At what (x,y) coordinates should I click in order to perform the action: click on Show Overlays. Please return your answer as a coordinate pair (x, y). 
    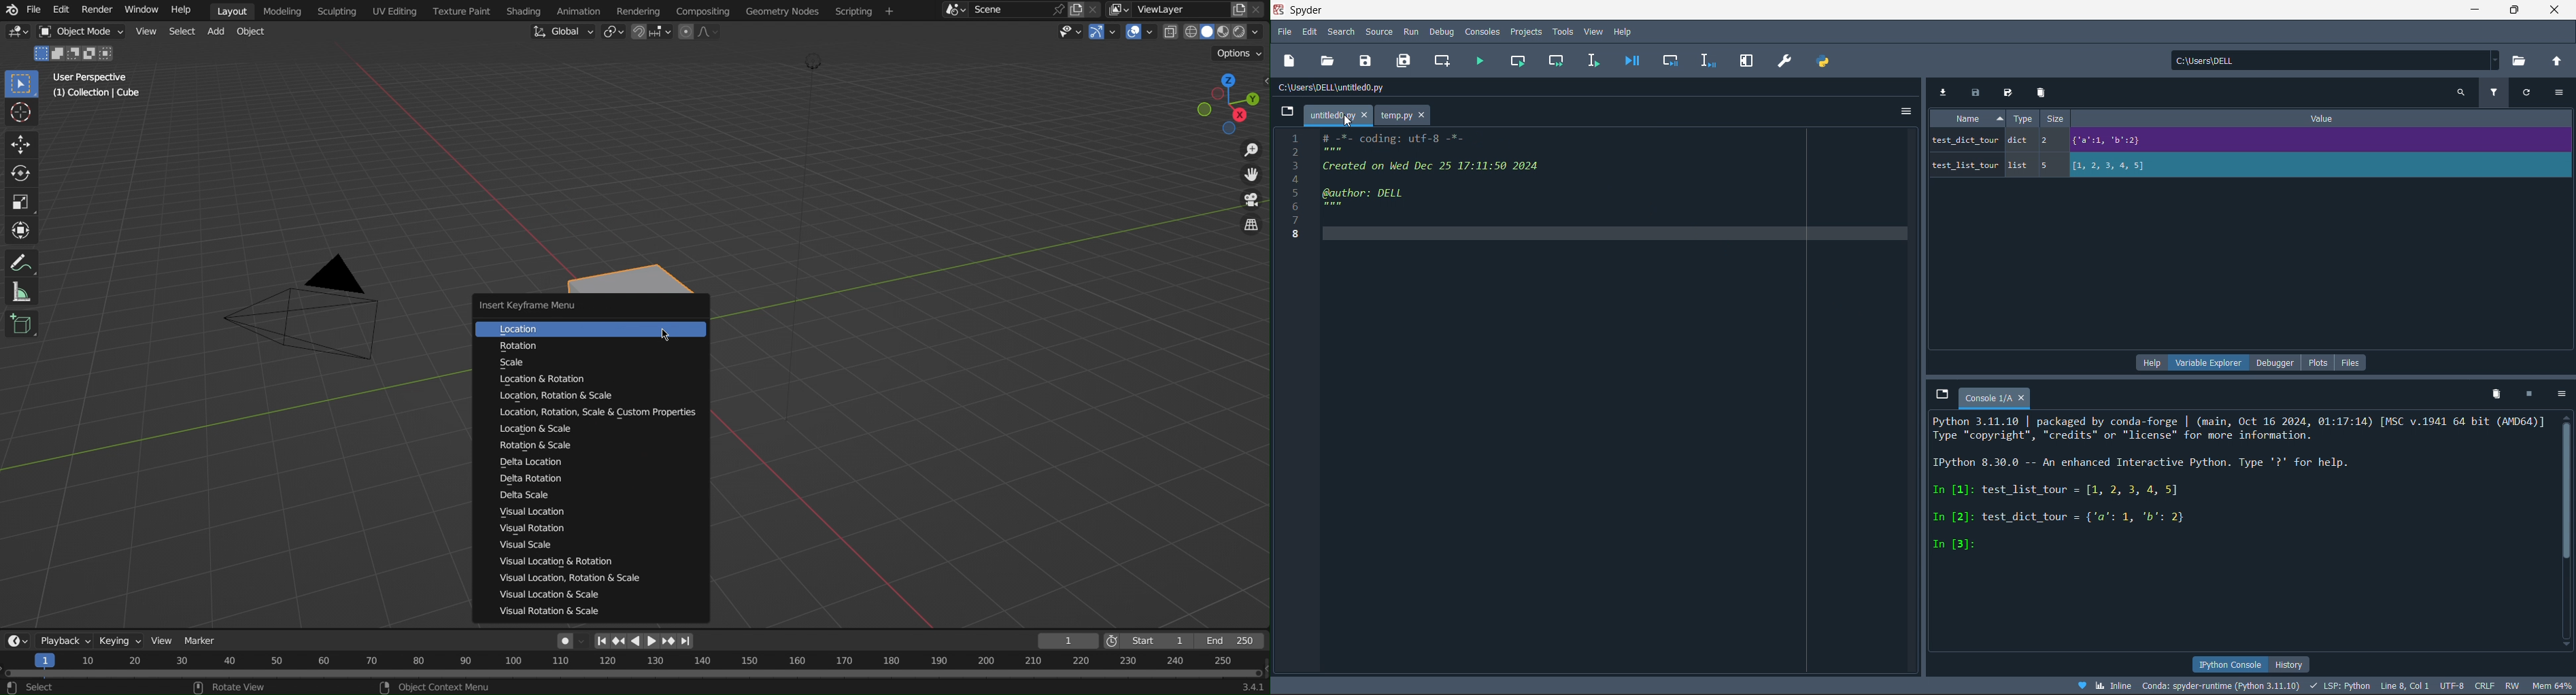
    Looking at the image, I should click on (1139, 34).